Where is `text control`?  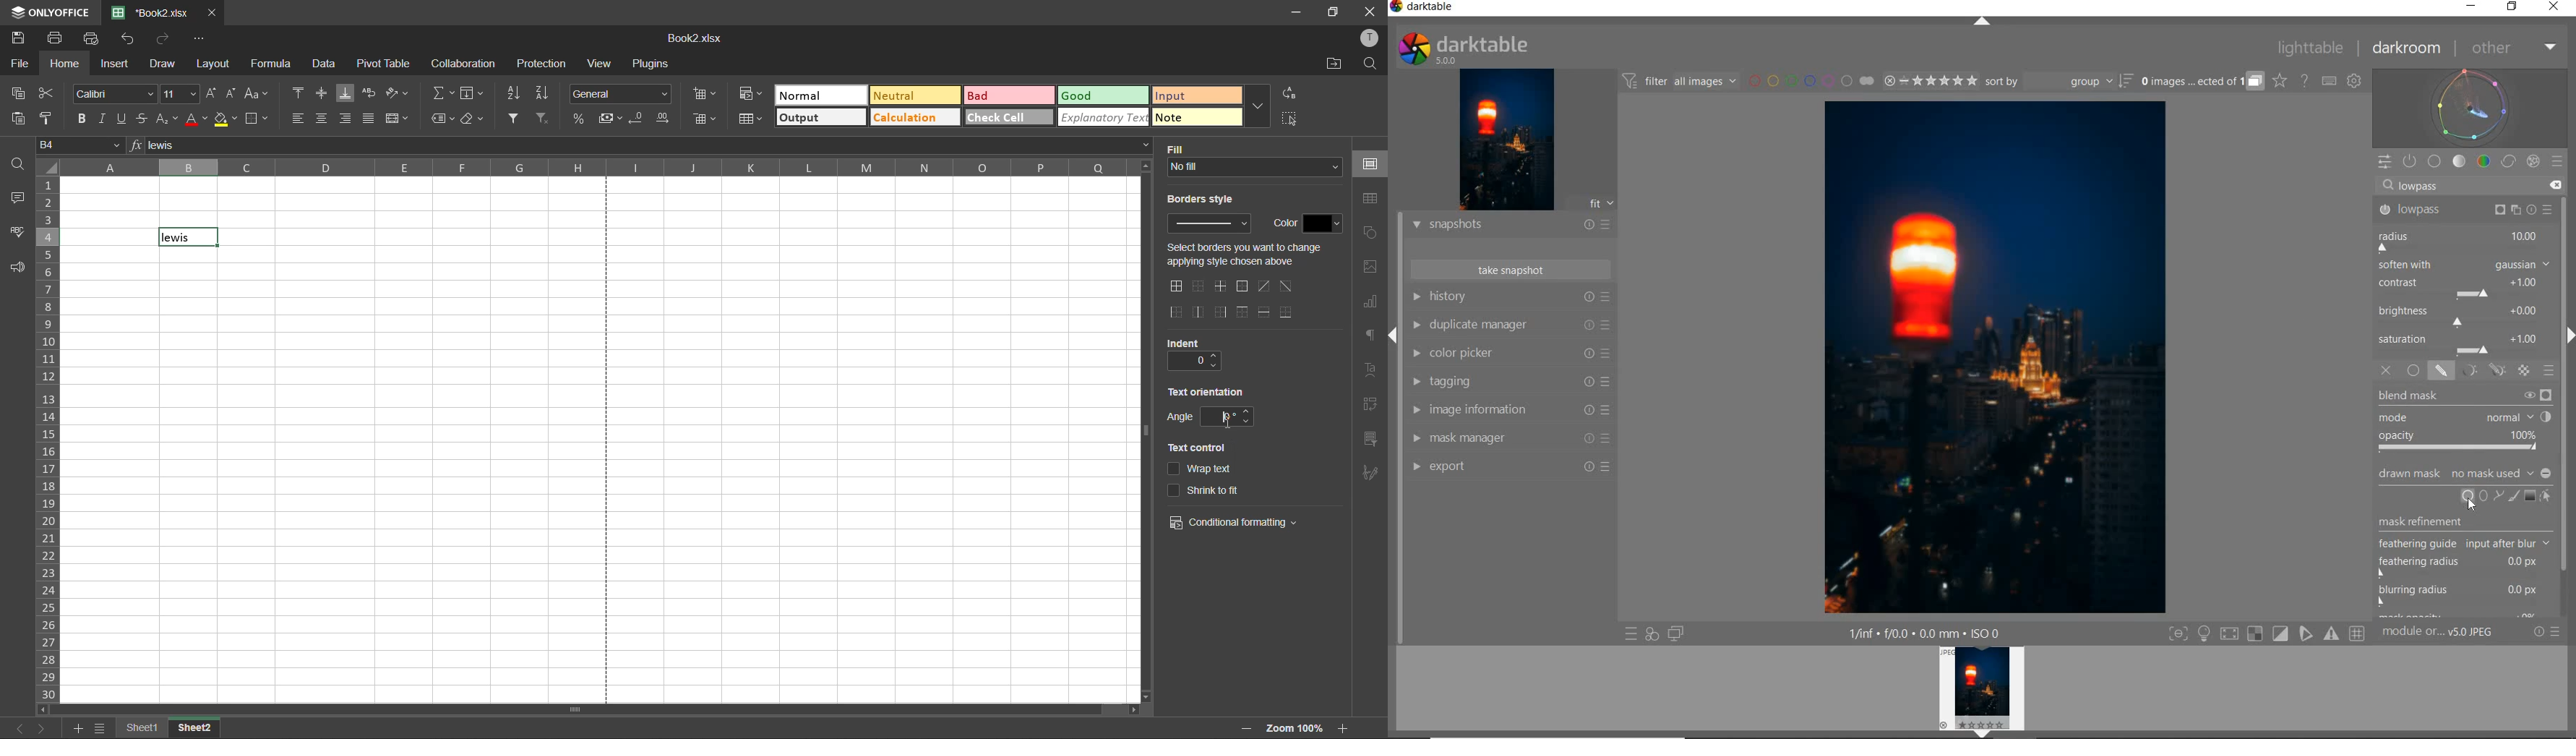 text control is located at coordinates (1195, 448).